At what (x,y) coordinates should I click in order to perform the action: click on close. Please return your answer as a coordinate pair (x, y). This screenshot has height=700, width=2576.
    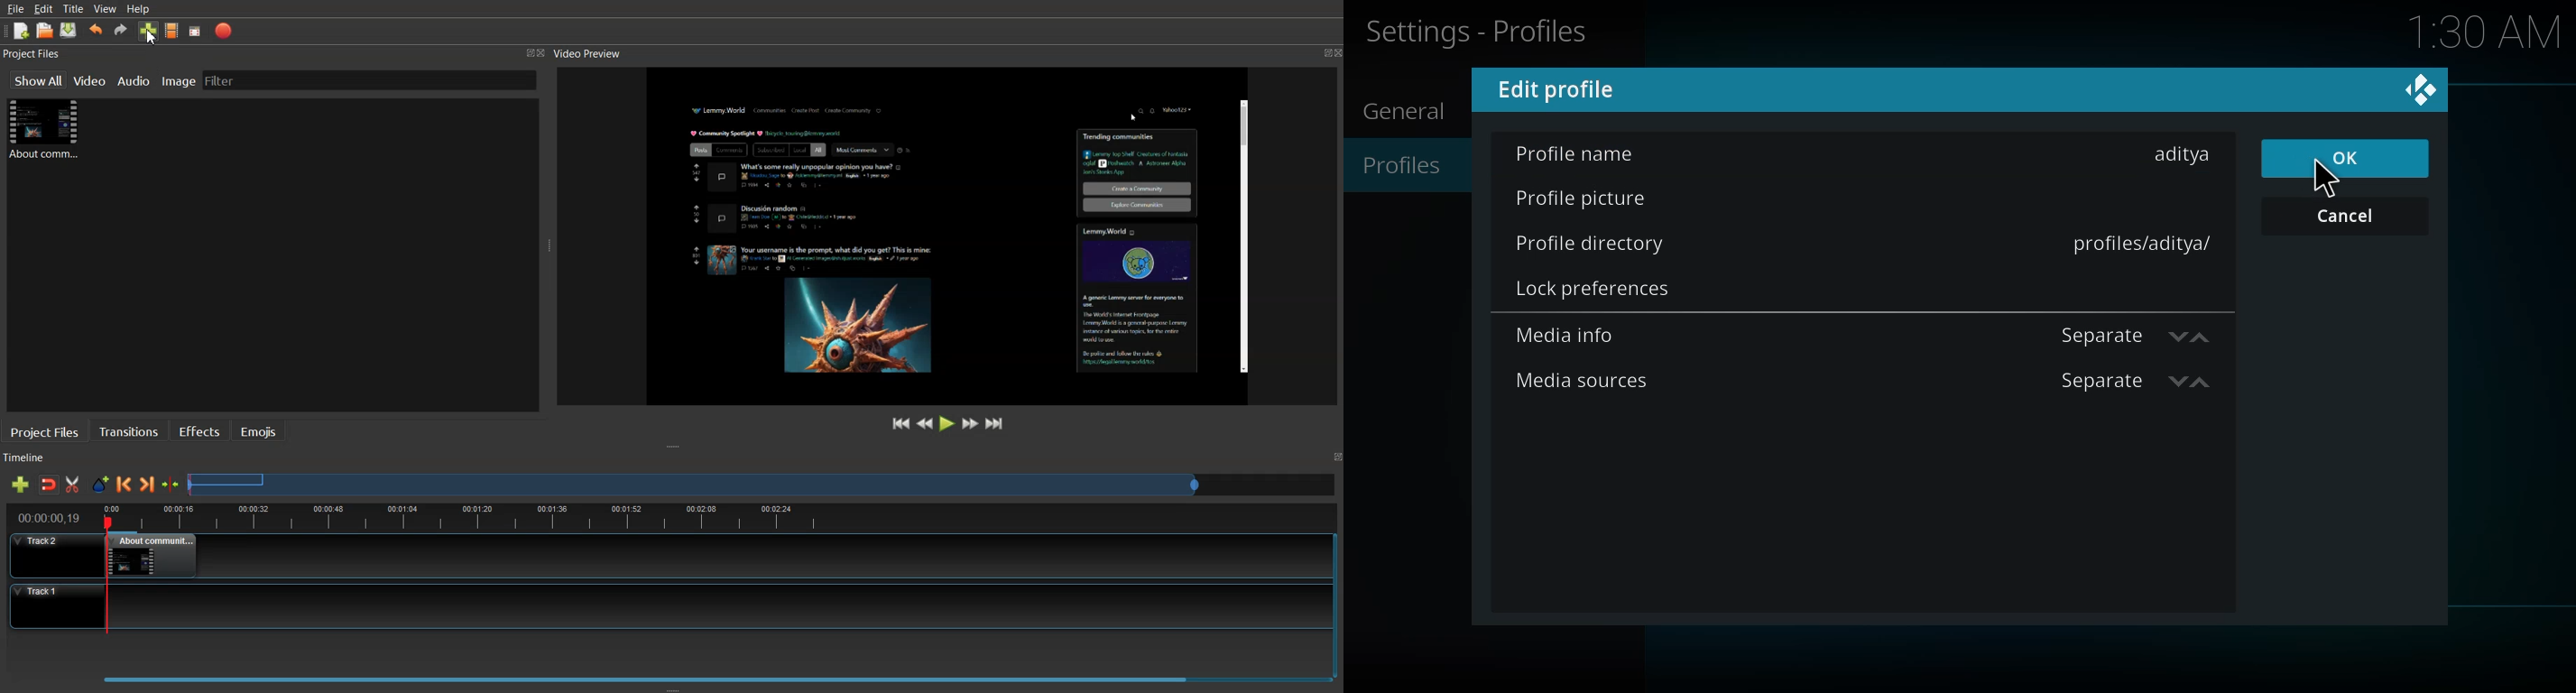
    Looking at the image, I should click on (2419, 89).